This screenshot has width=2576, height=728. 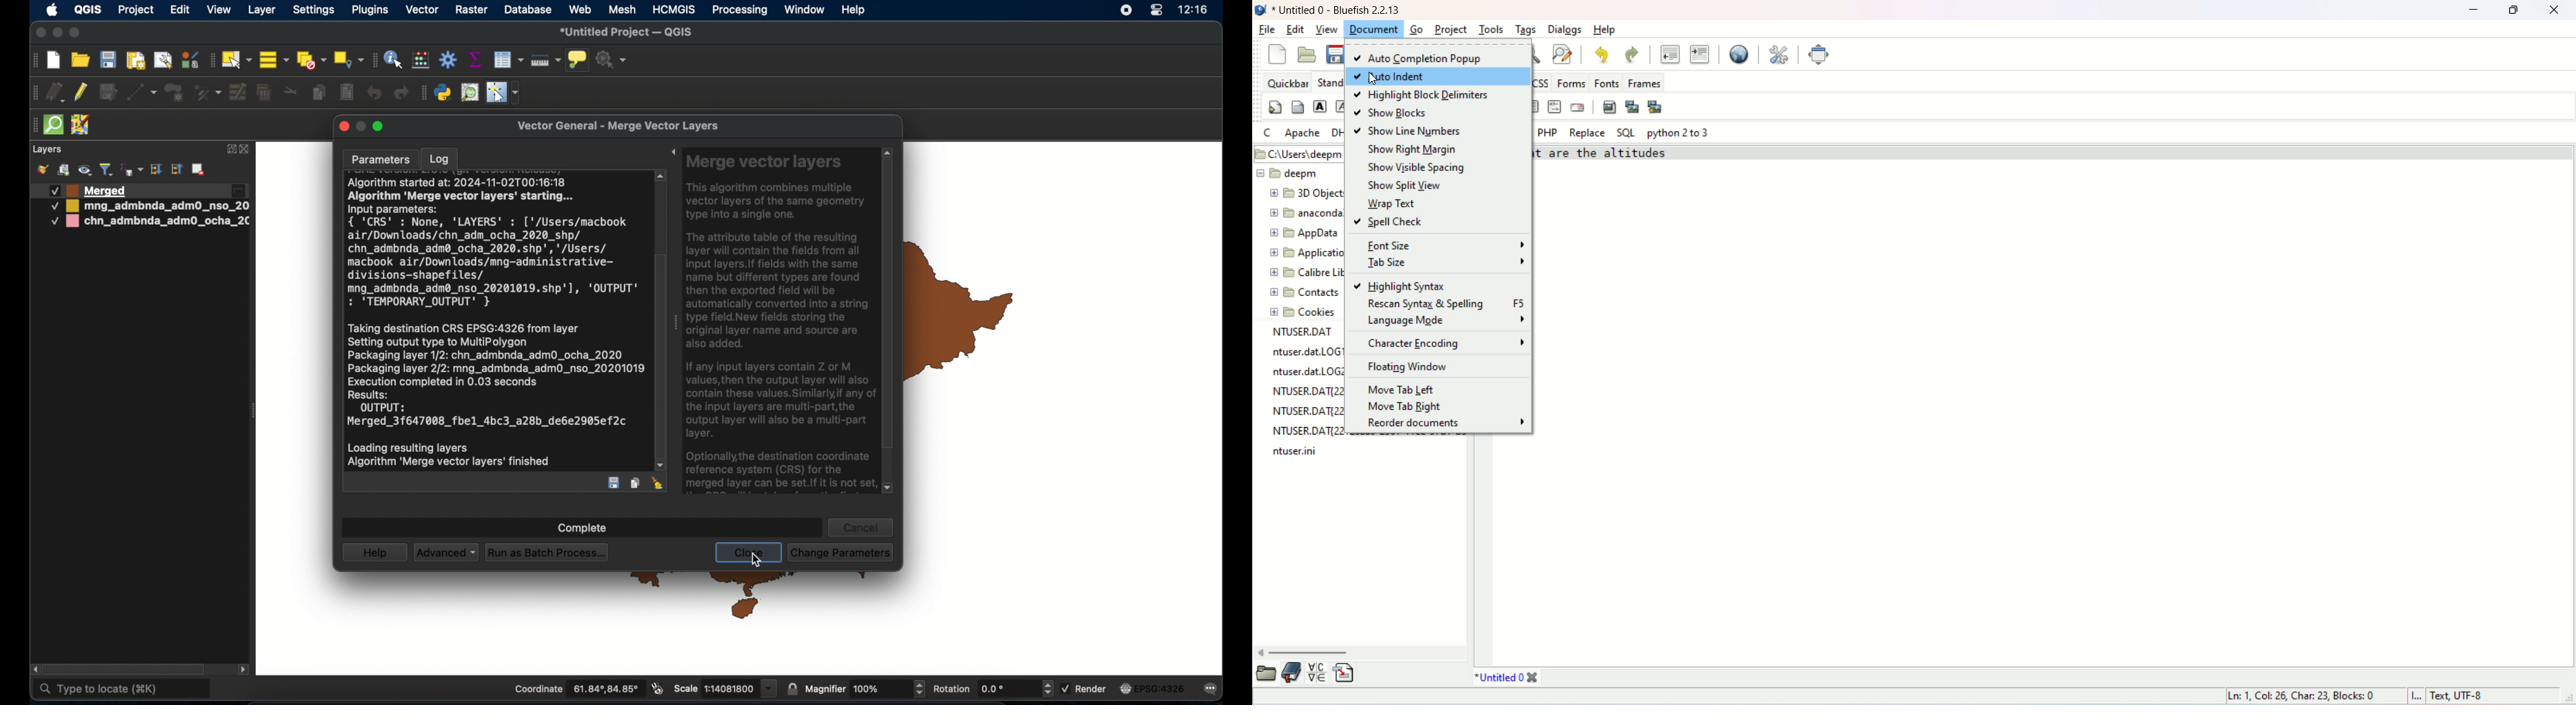 I want to click on indent, so click(x=1699, y=54).